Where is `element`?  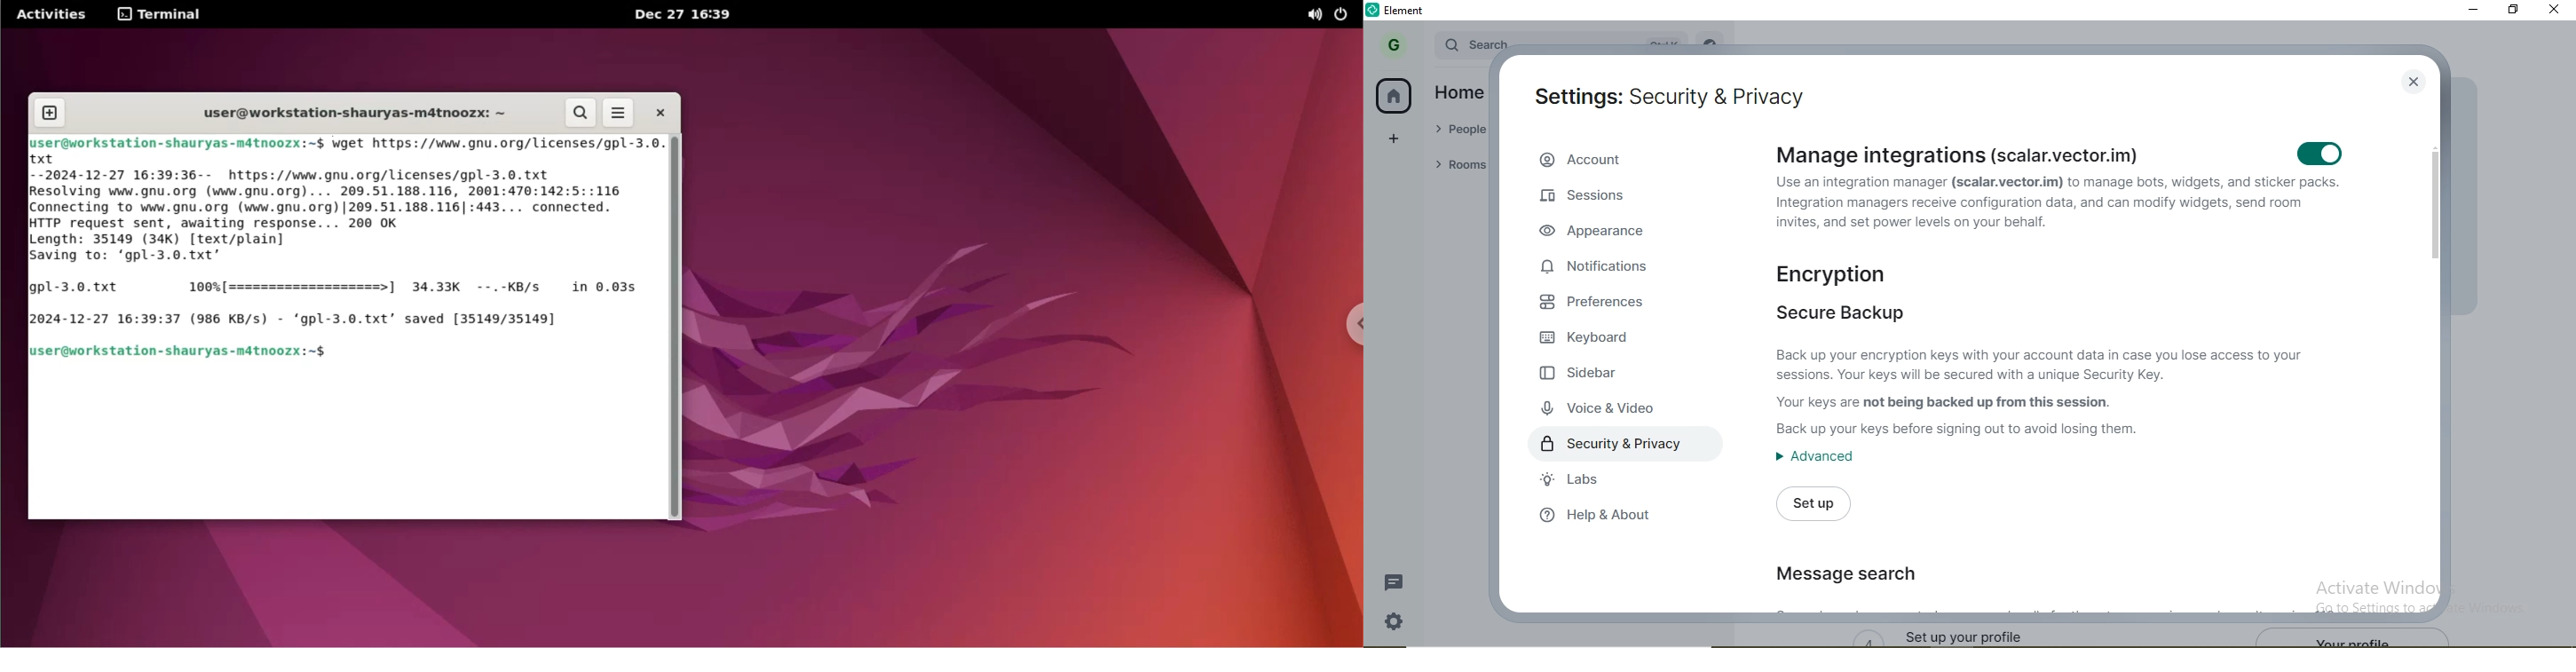 element is located at coordinates (1409, 11).